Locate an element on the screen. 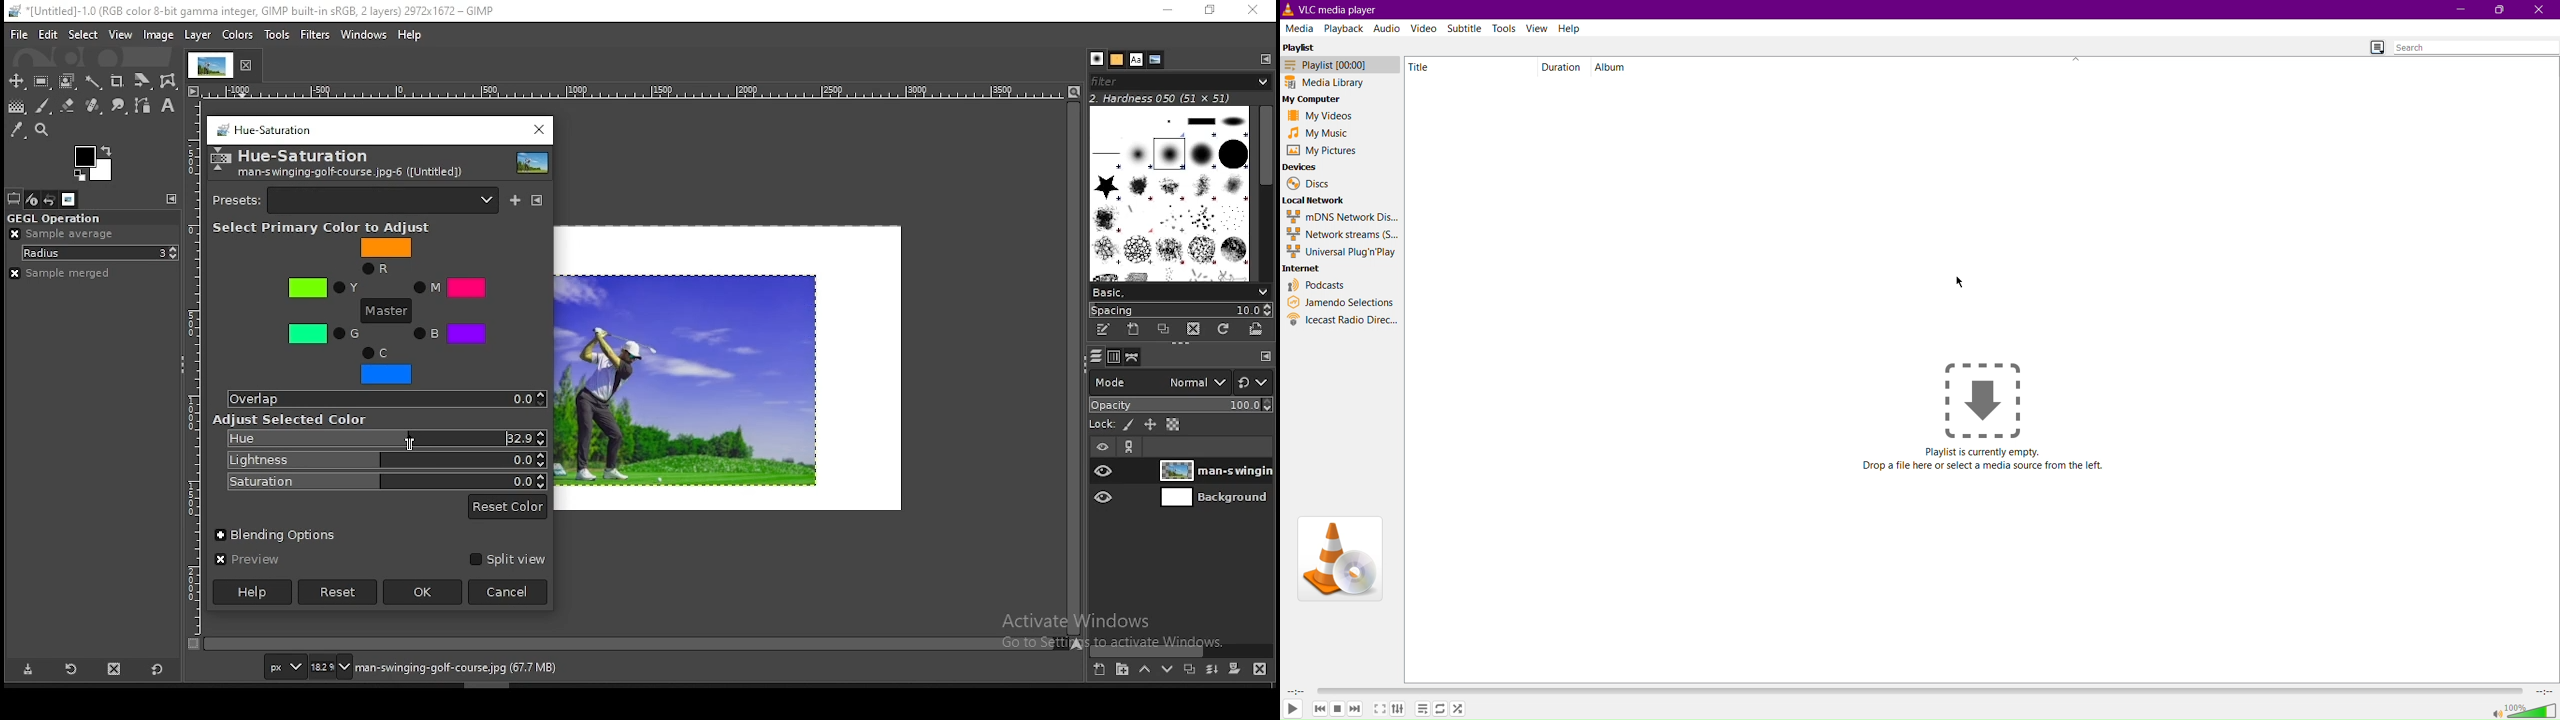 This screenshot has width=2576, height=728. new layer group is located at coordinates (1098, 670).